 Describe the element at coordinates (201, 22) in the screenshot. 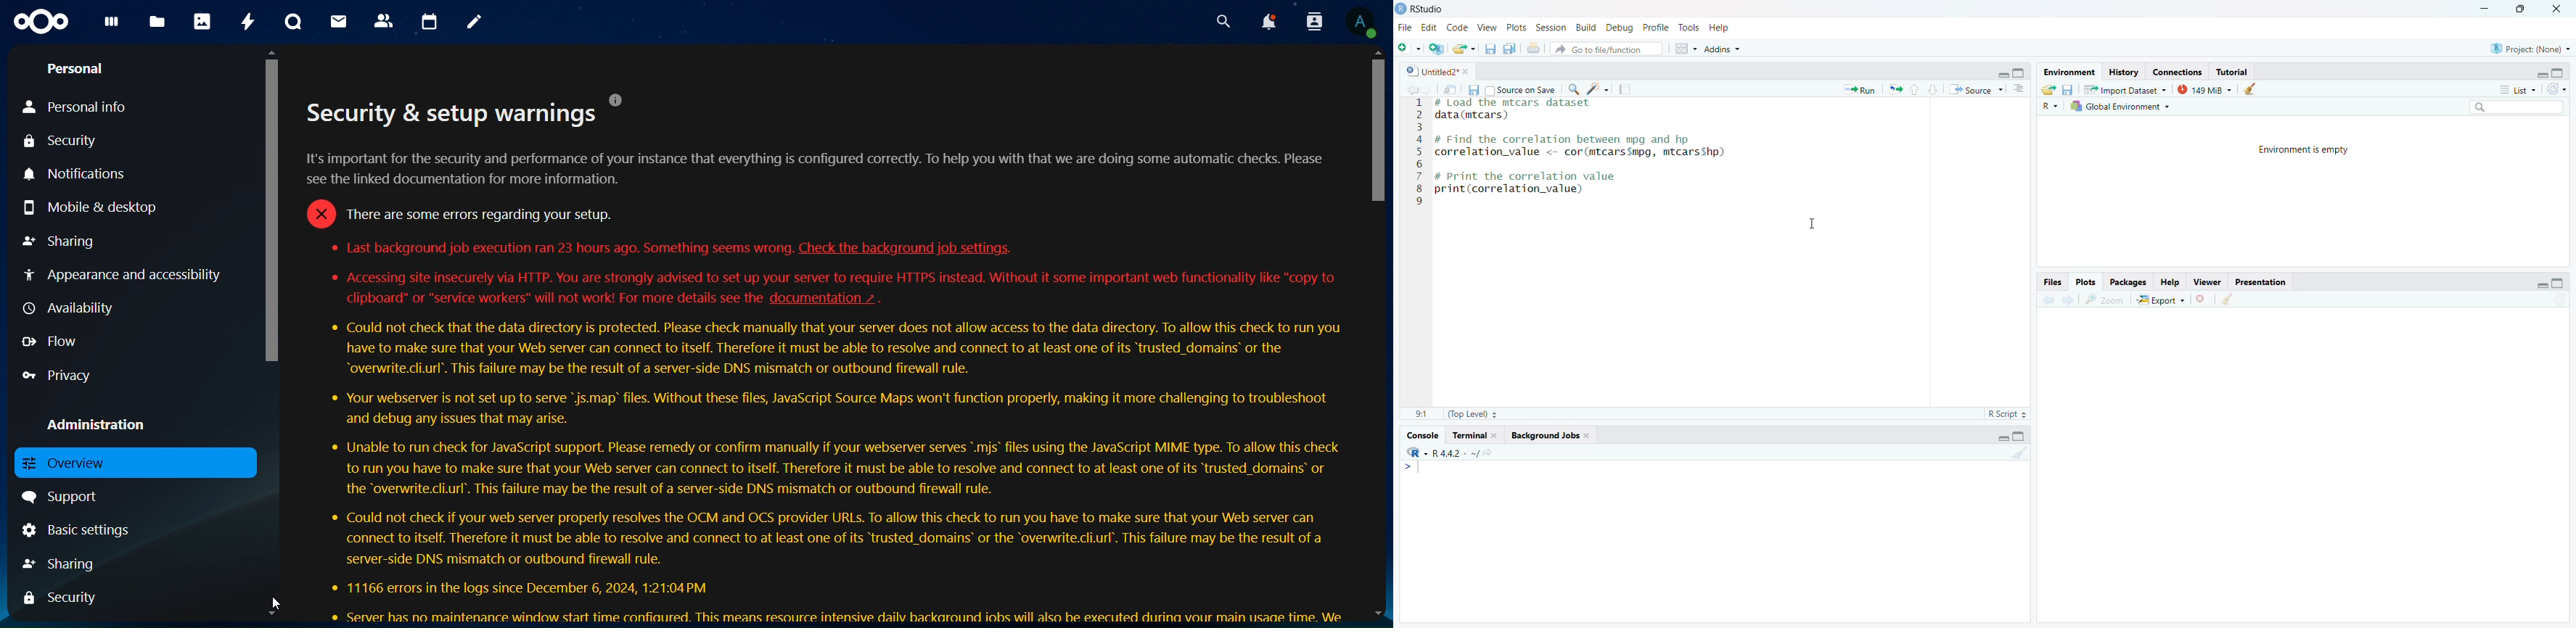

I see `photos` at that location.